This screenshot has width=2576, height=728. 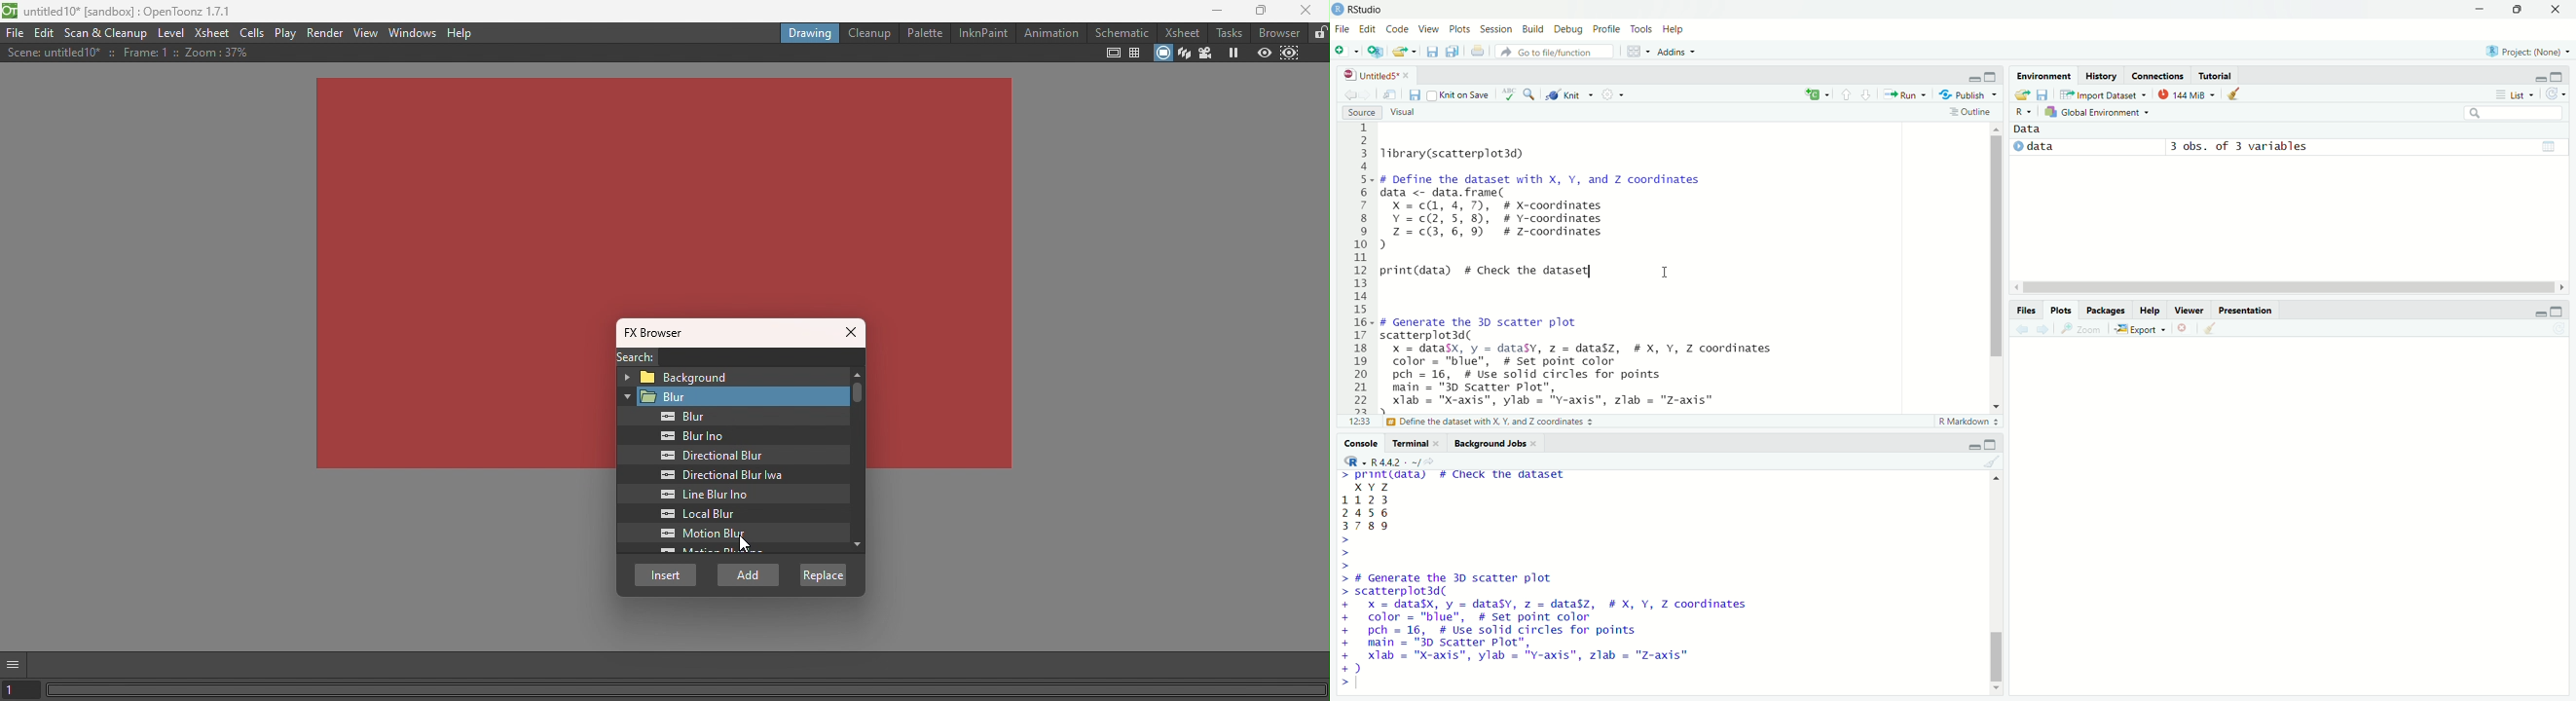 I want to click on close, so click(x=1536, y=445).